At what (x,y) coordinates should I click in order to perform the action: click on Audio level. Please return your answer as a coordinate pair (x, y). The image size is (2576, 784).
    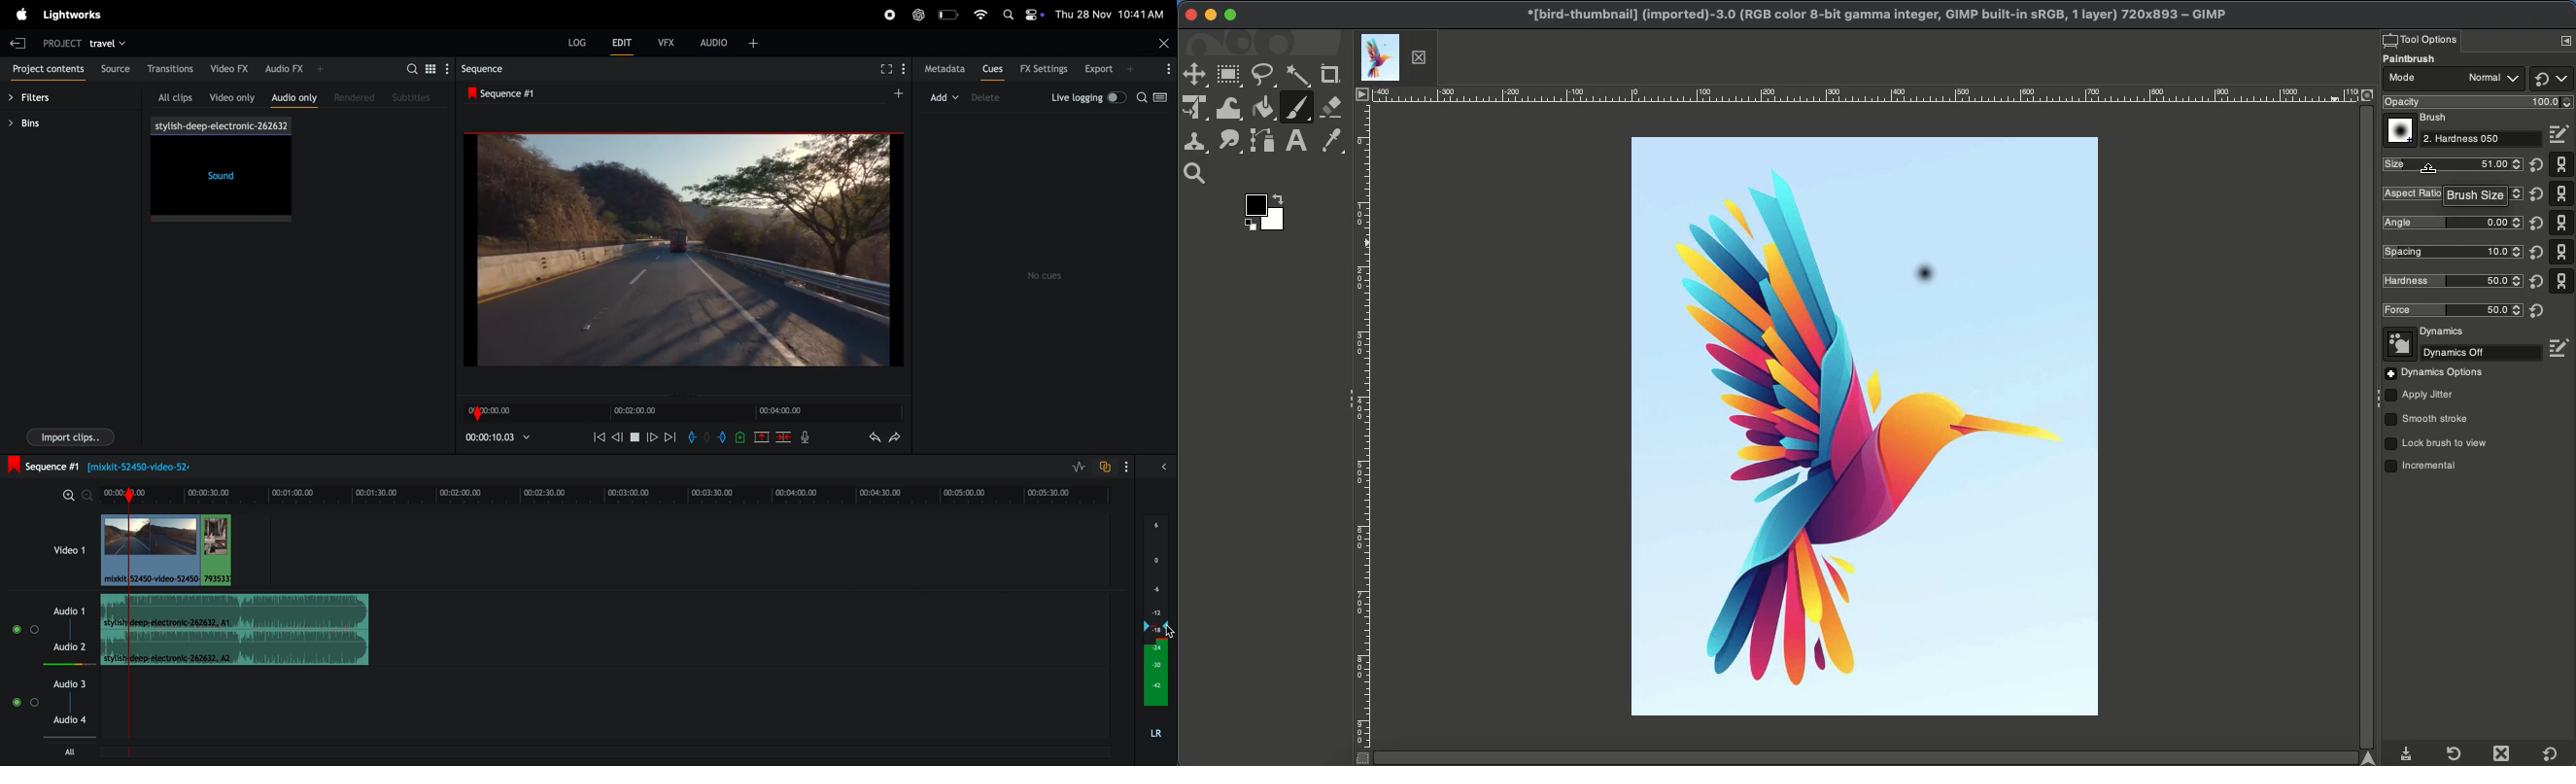
    Looking at the image, I should click on (61, 663).